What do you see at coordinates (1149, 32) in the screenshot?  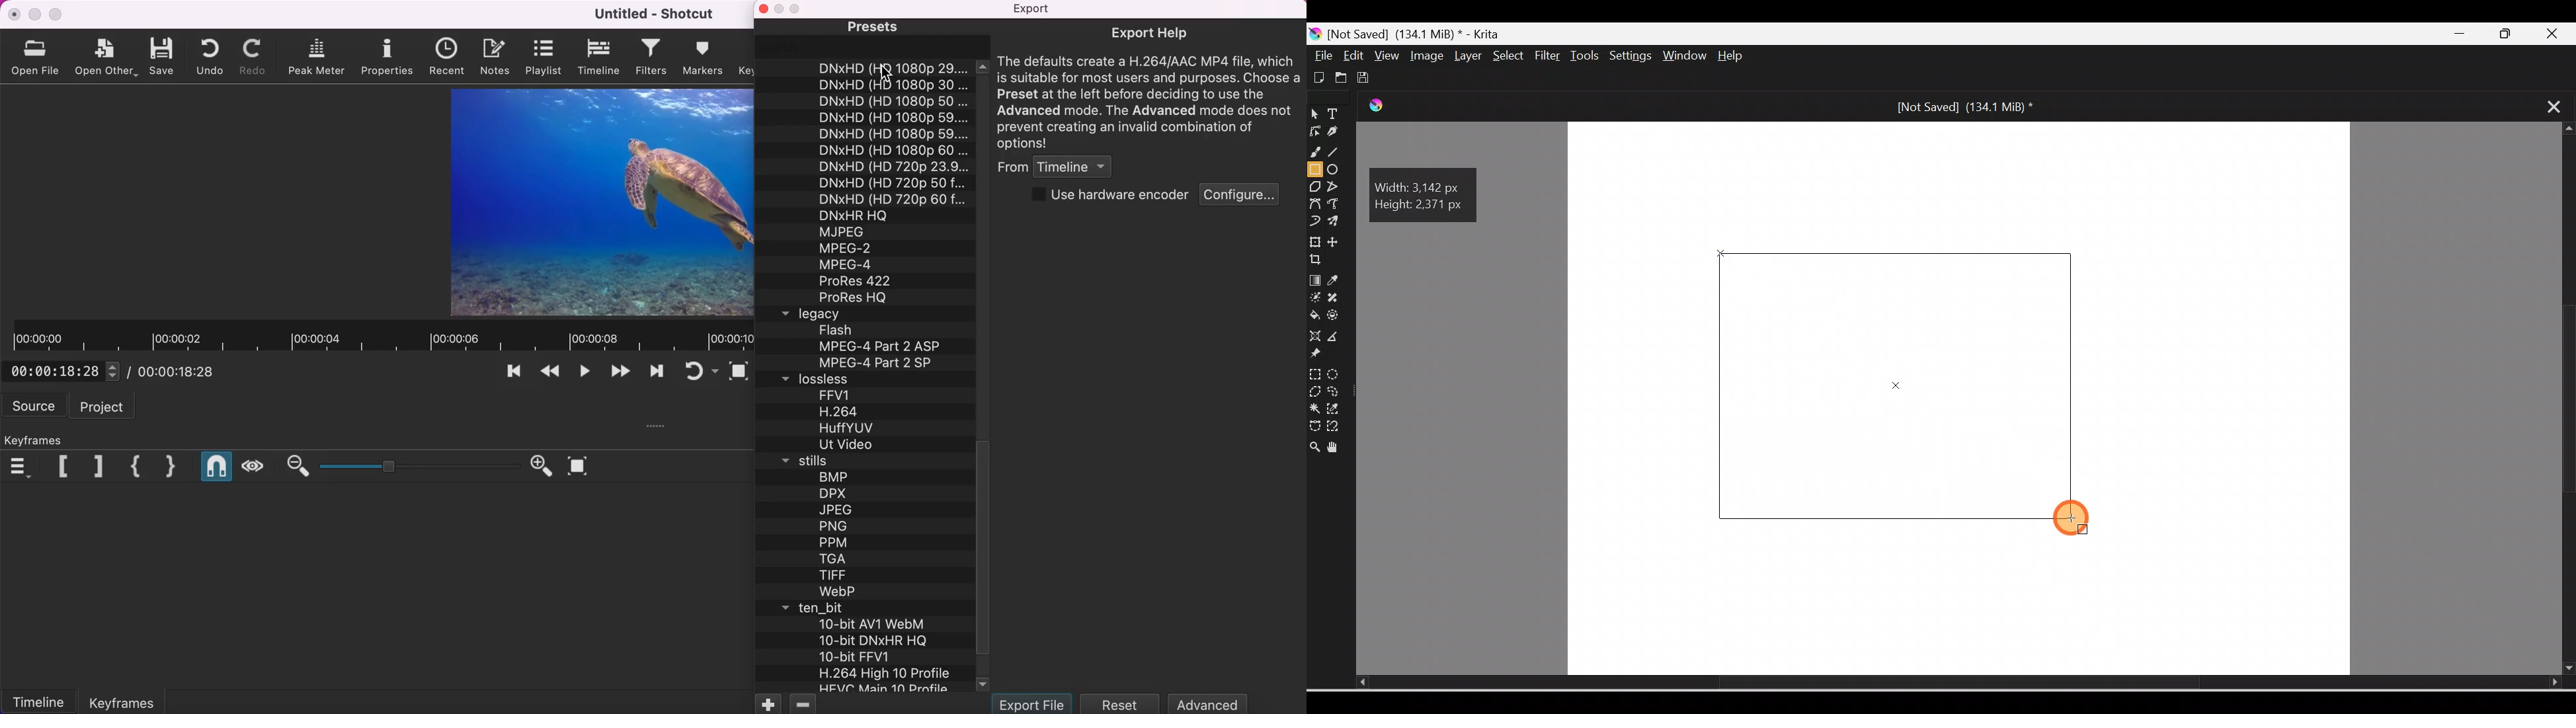 I see `export help` at bounding box center [1149, 32].